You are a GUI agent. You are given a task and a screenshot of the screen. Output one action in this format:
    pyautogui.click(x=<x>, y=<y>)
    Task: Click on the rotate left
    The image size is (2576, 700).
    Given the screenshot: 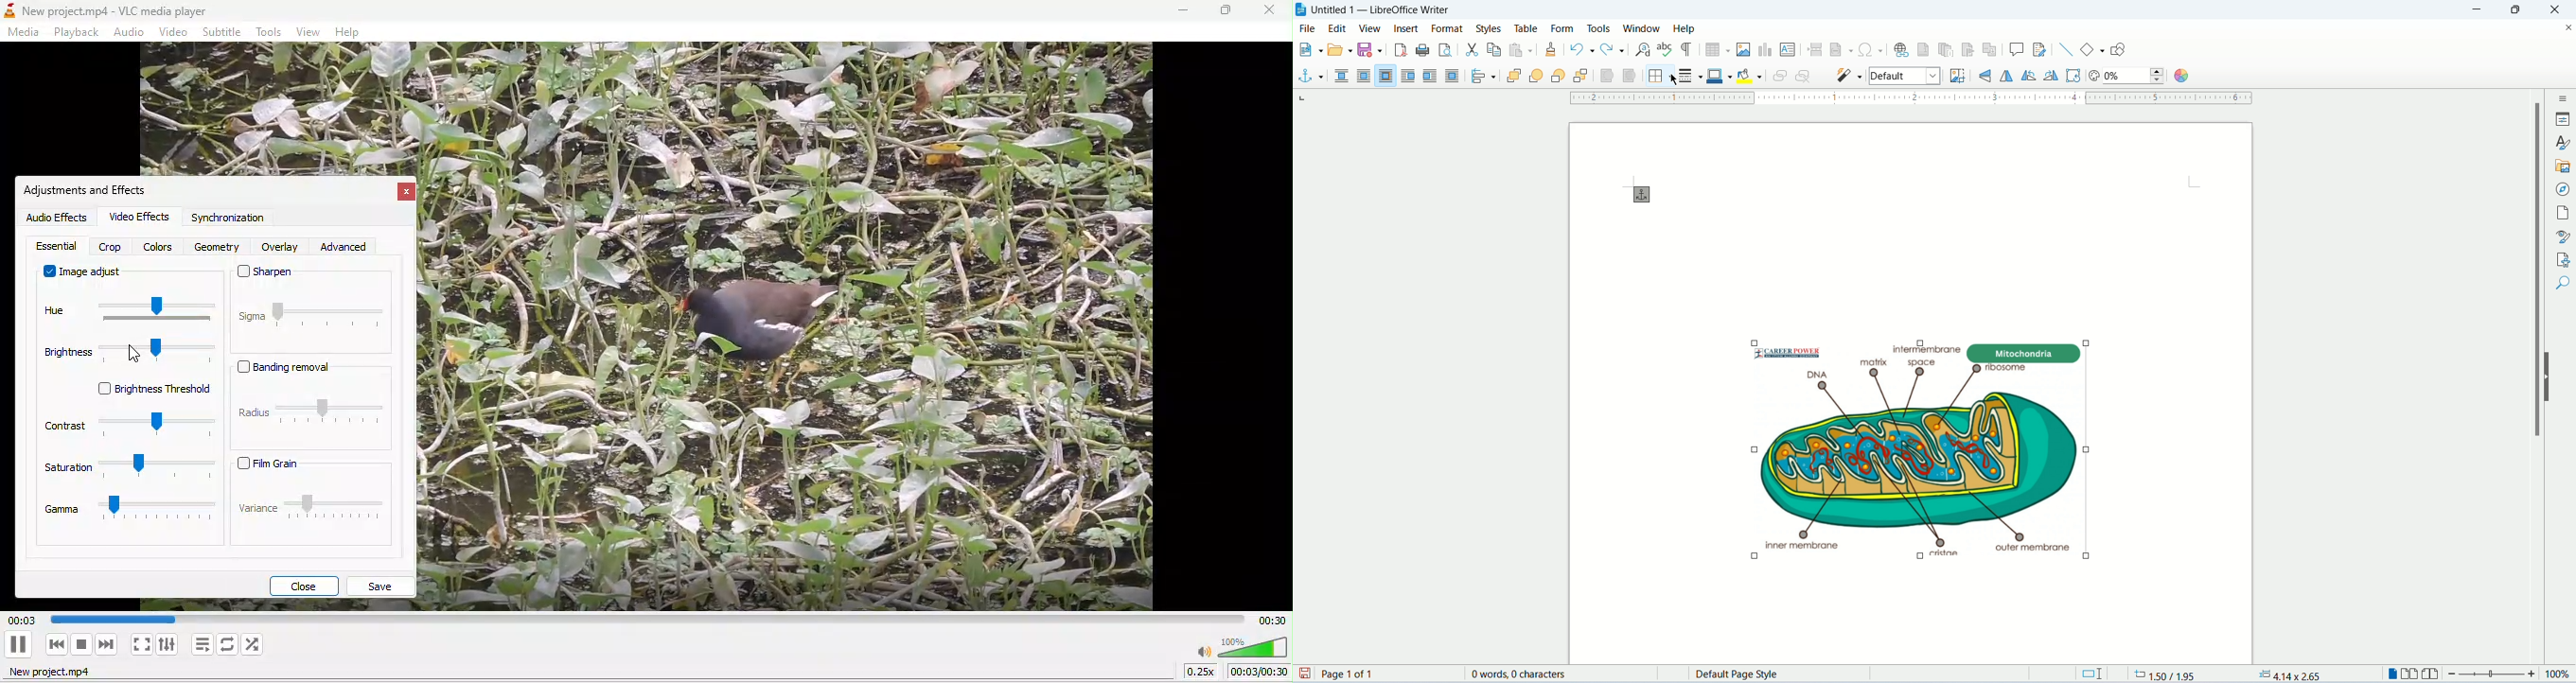 What is the action you would take?
    pyautogui.click(x=2031, y=76)
    